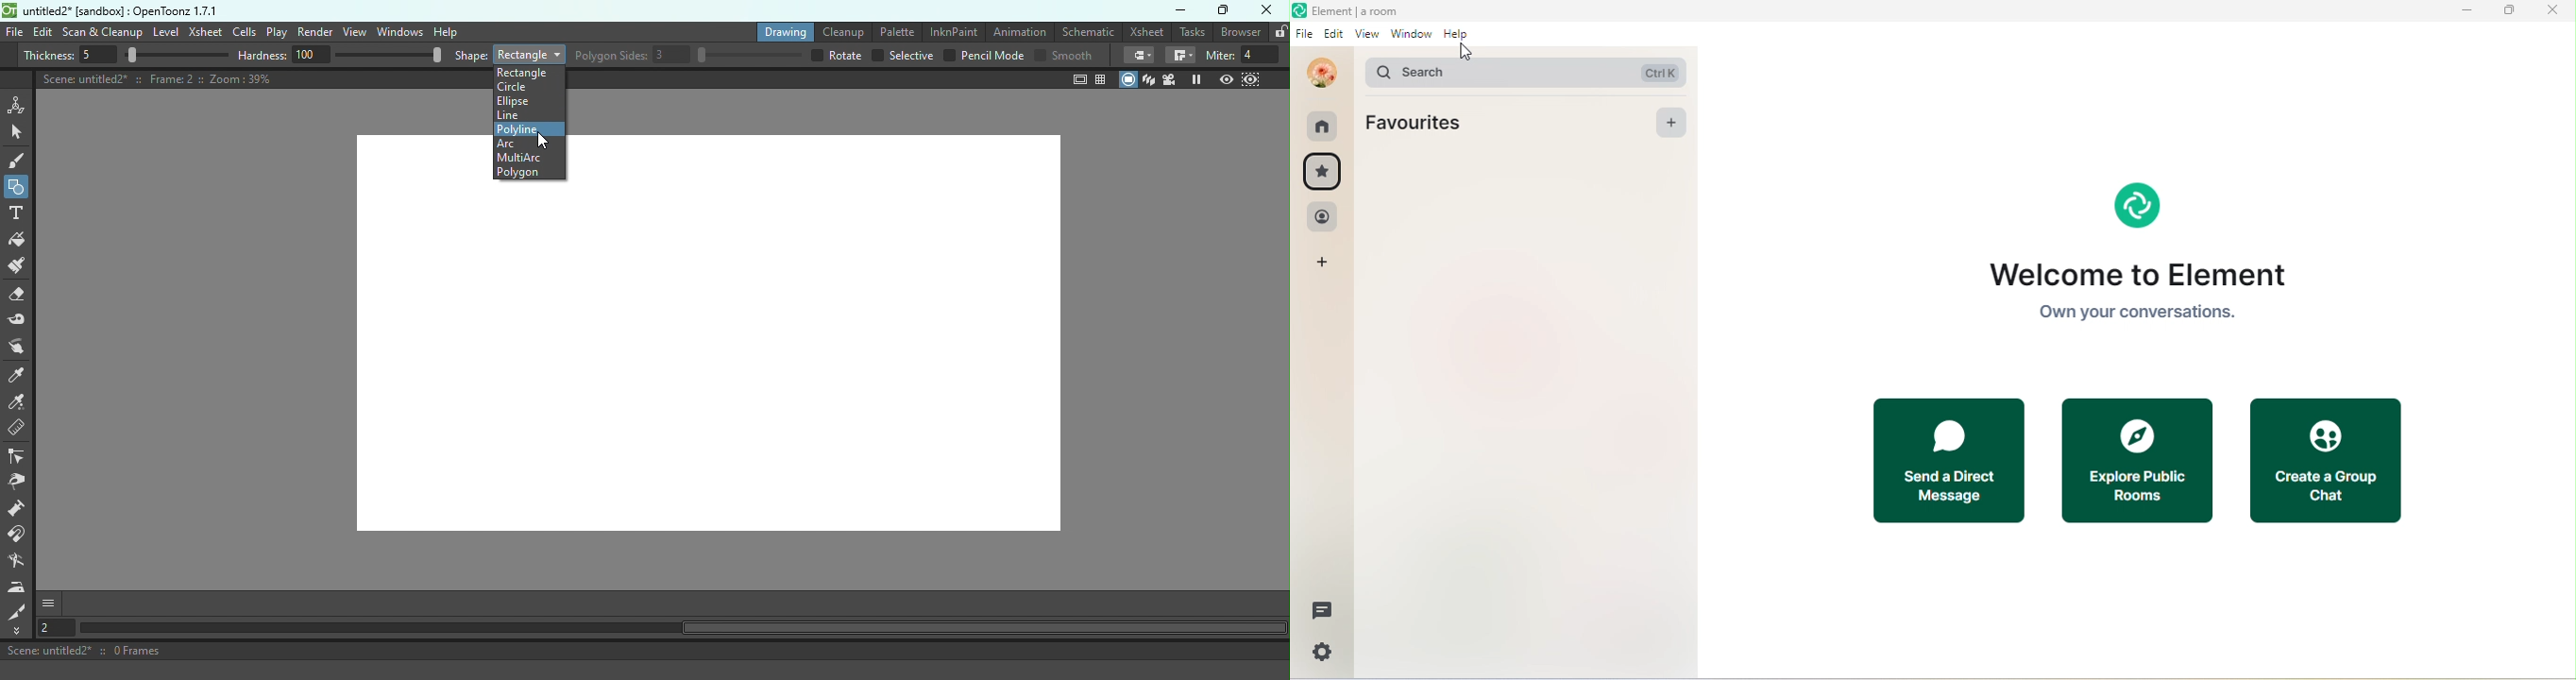 The width and height of the screenshot is (2576, 700). Describe the element at coordinates (1305, 33) in the screenshot. I see `file` at that location.